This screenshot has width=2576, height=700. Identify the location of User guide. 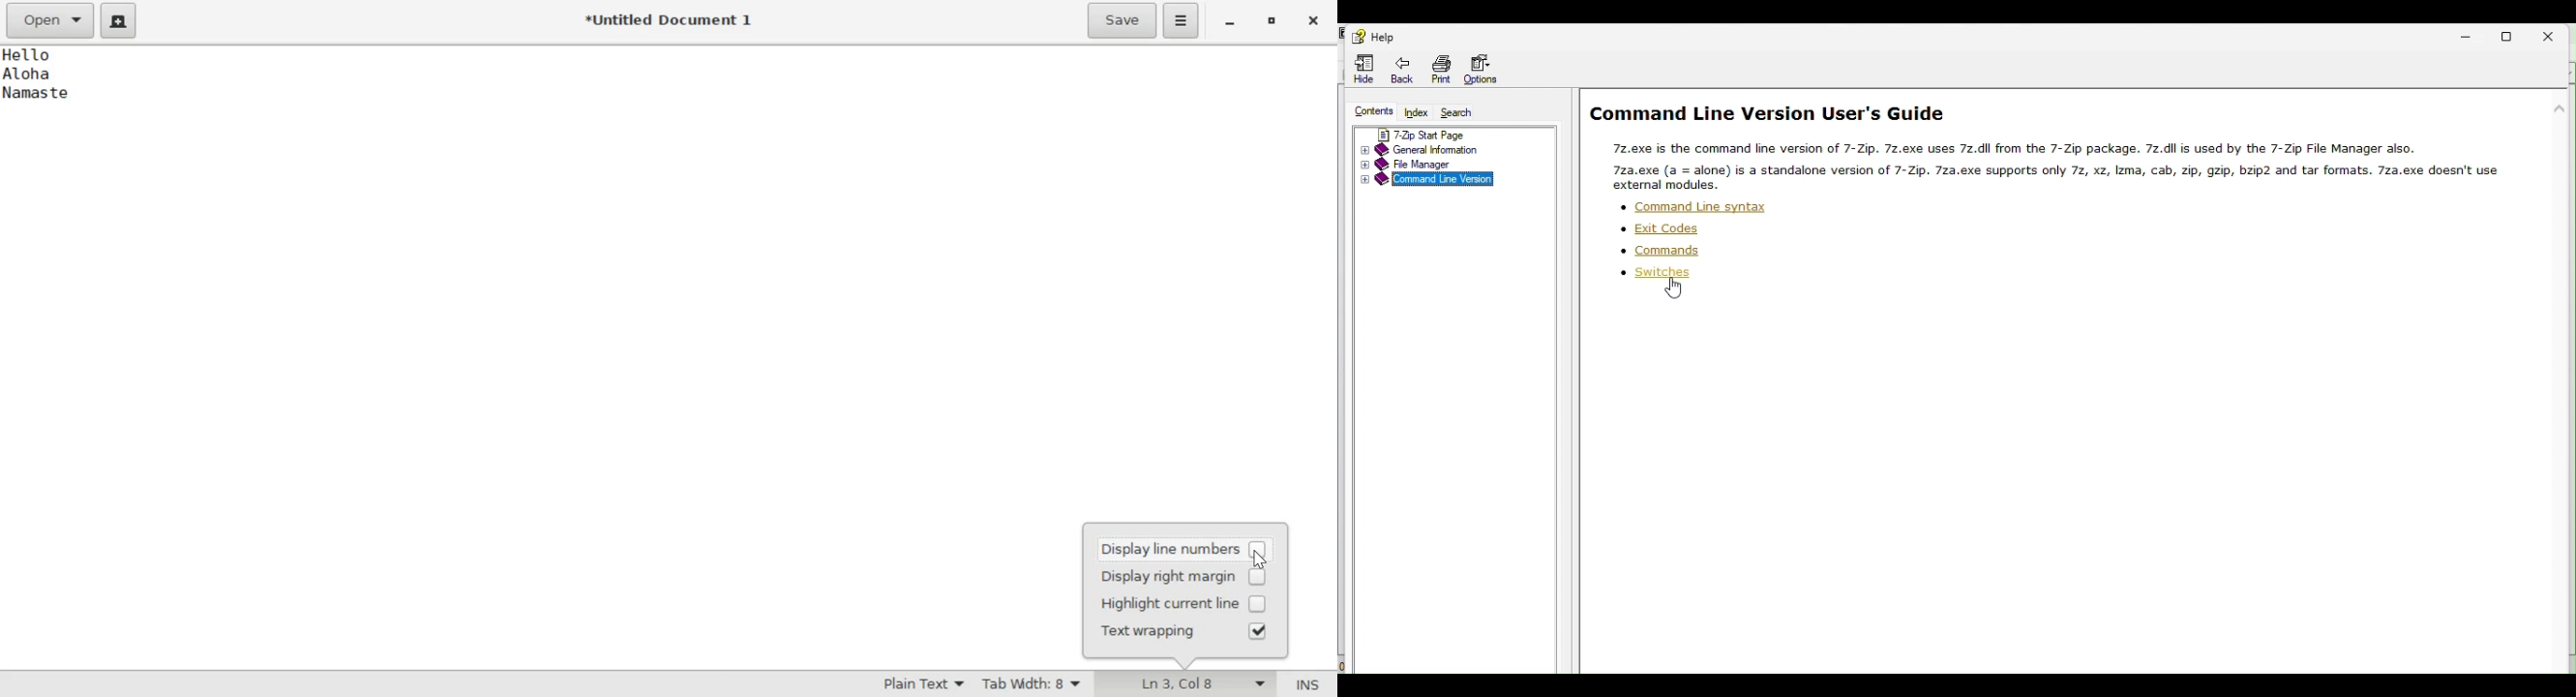
(2045, 166).